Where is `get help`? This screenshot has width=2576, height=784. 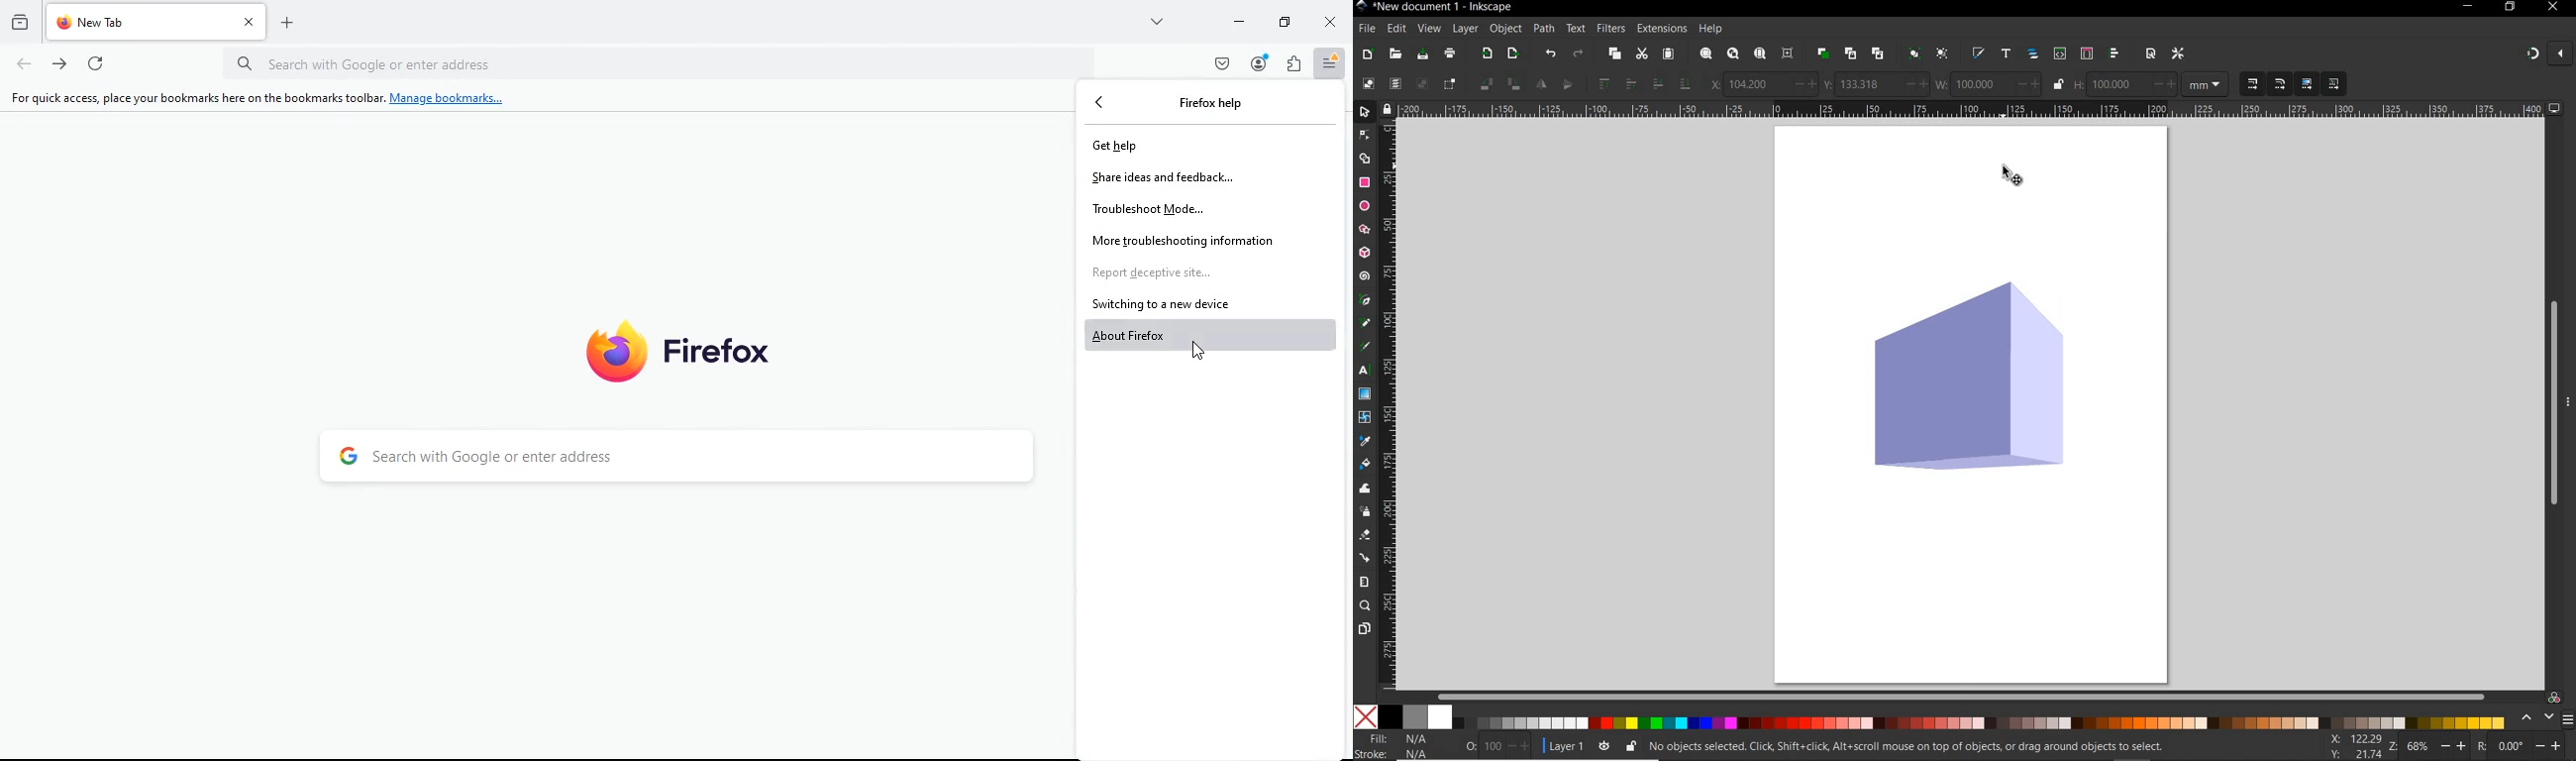
get help is located at coordinates (1134, 148).